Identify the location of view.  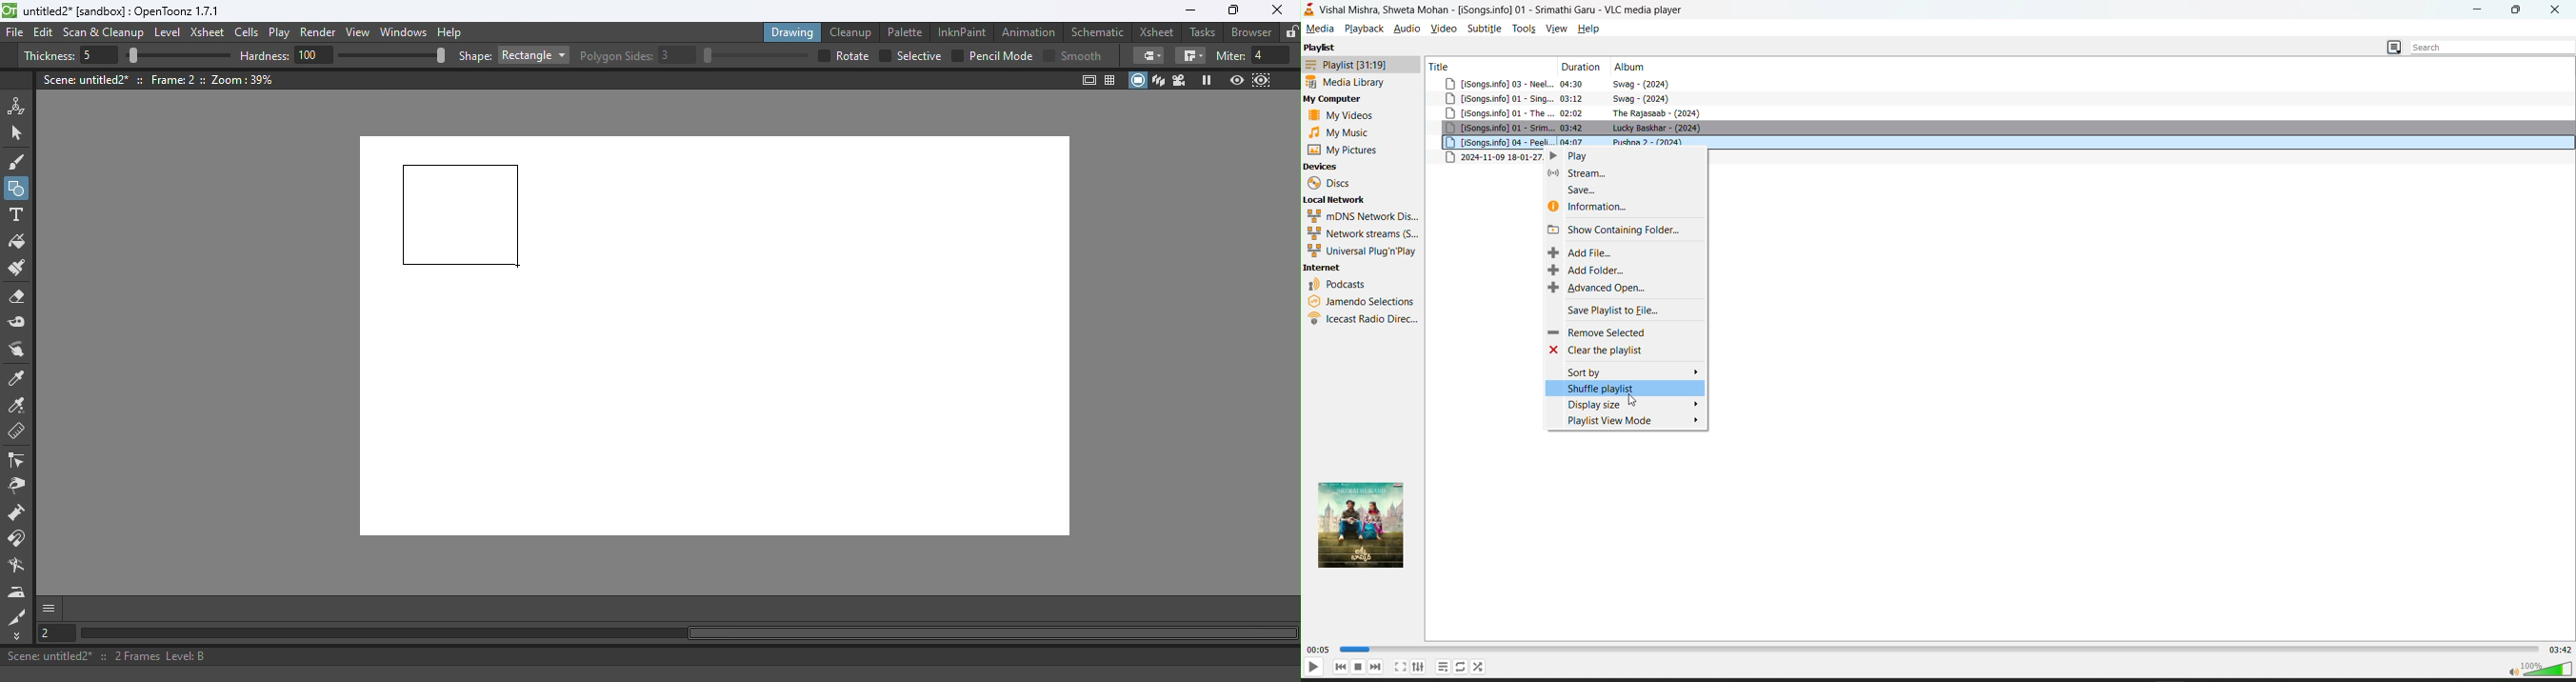
(1558, 29).